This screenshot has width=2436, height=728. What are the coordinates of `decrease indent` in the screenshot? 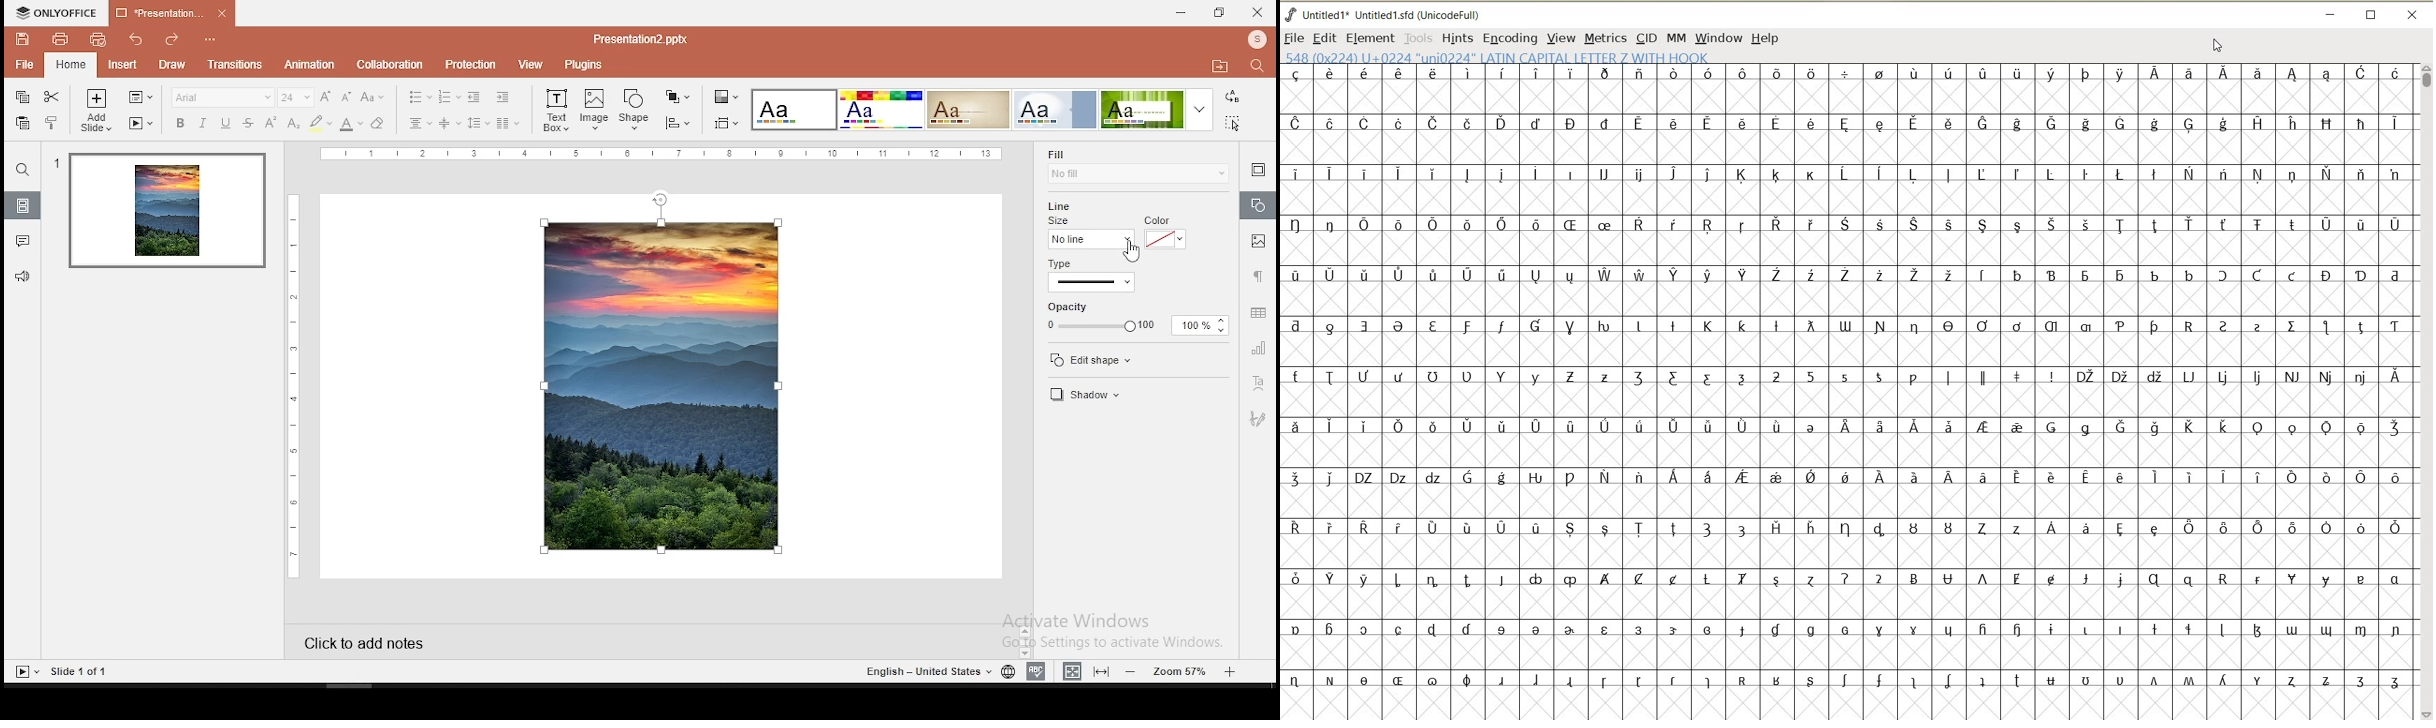 It's located at (474, 97).